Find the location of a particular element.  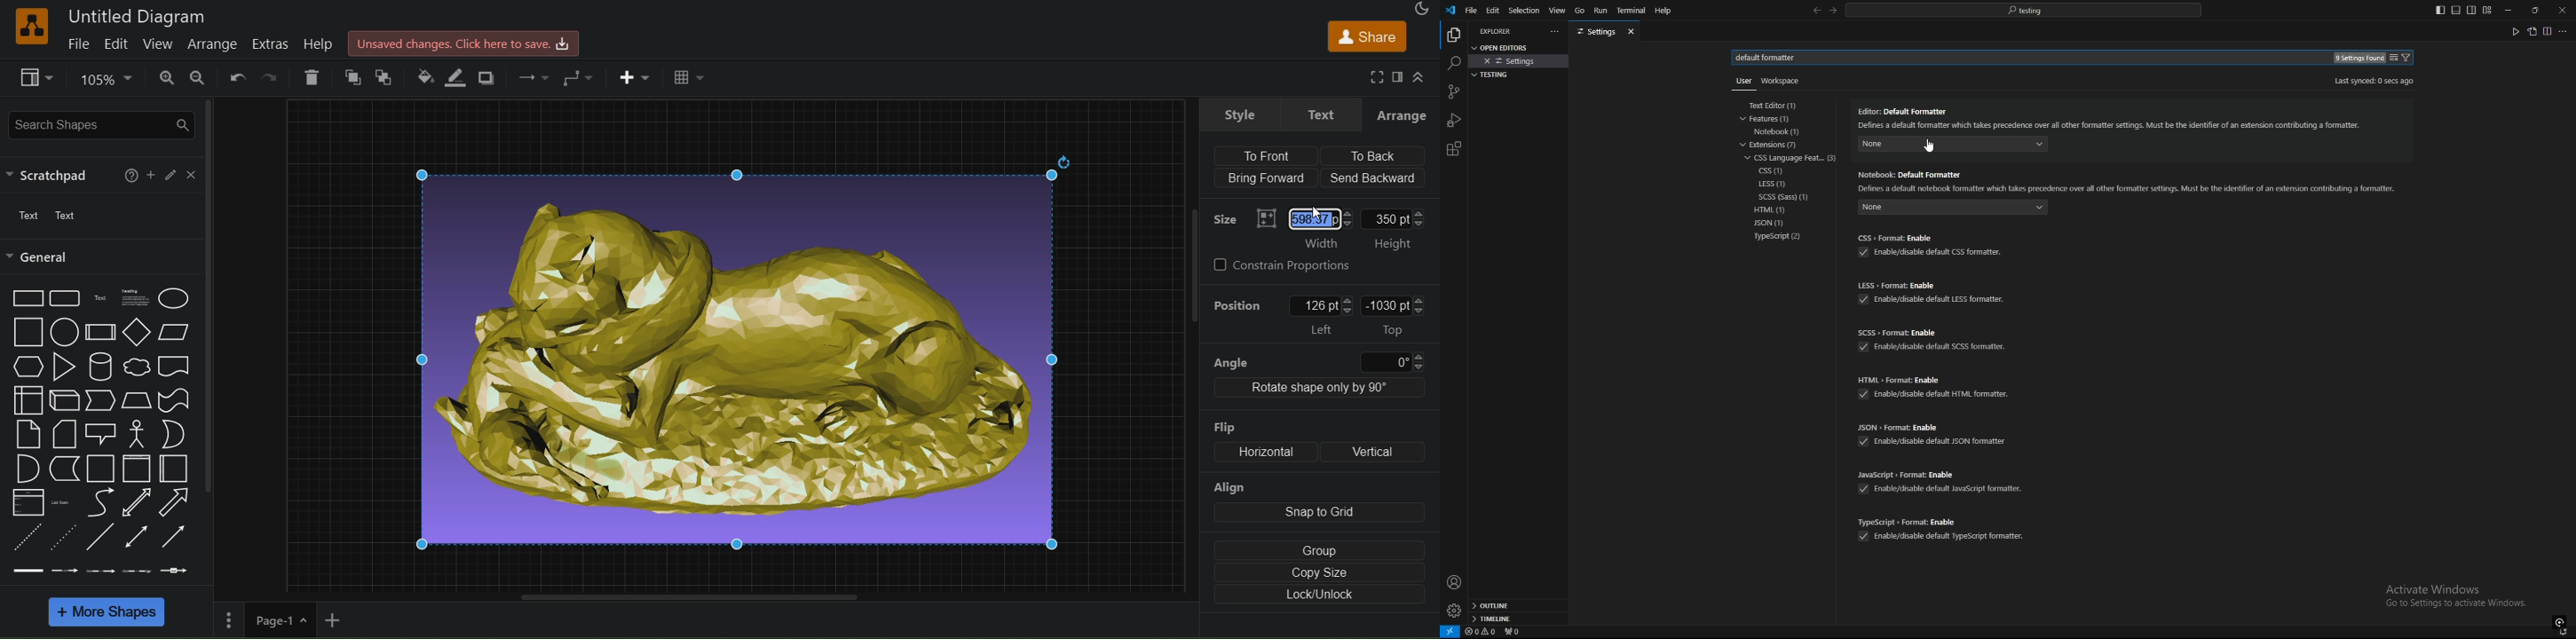

Menu is located at coordinates (227, 622).